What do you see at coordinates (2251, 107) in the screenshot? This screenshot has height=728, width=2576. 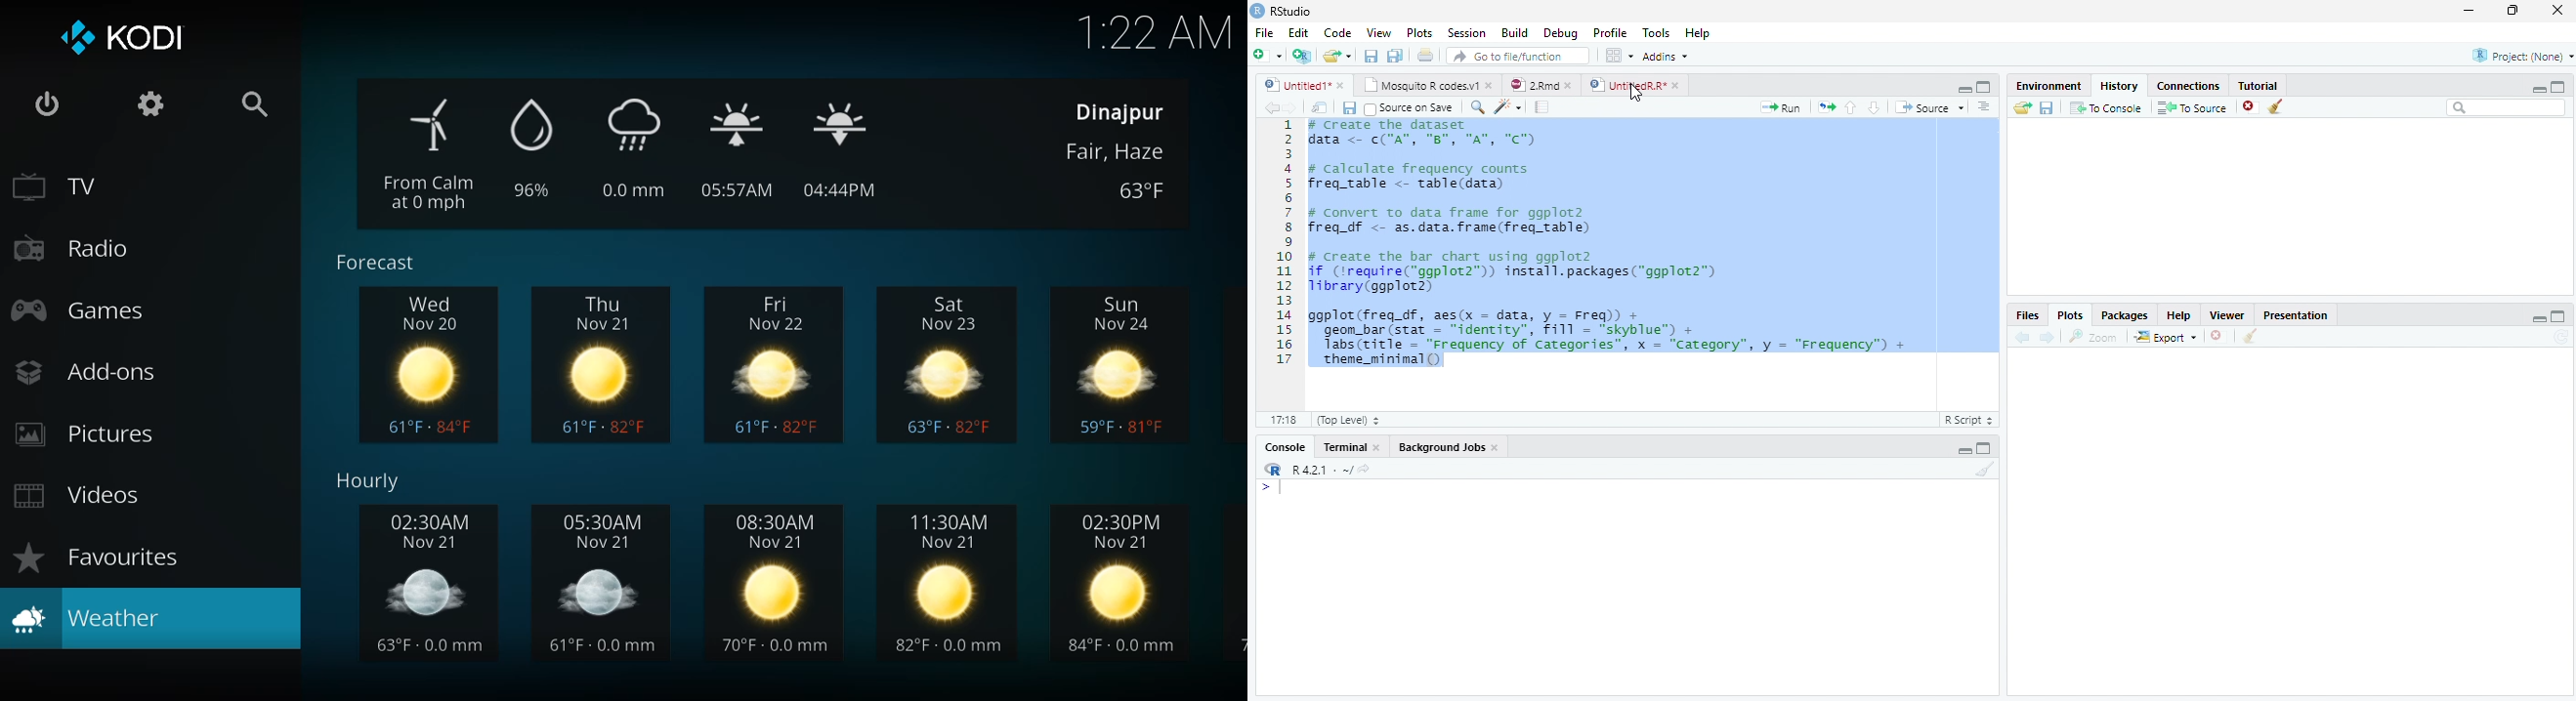 I see `Delete ` at bounding box center [2251, 107].